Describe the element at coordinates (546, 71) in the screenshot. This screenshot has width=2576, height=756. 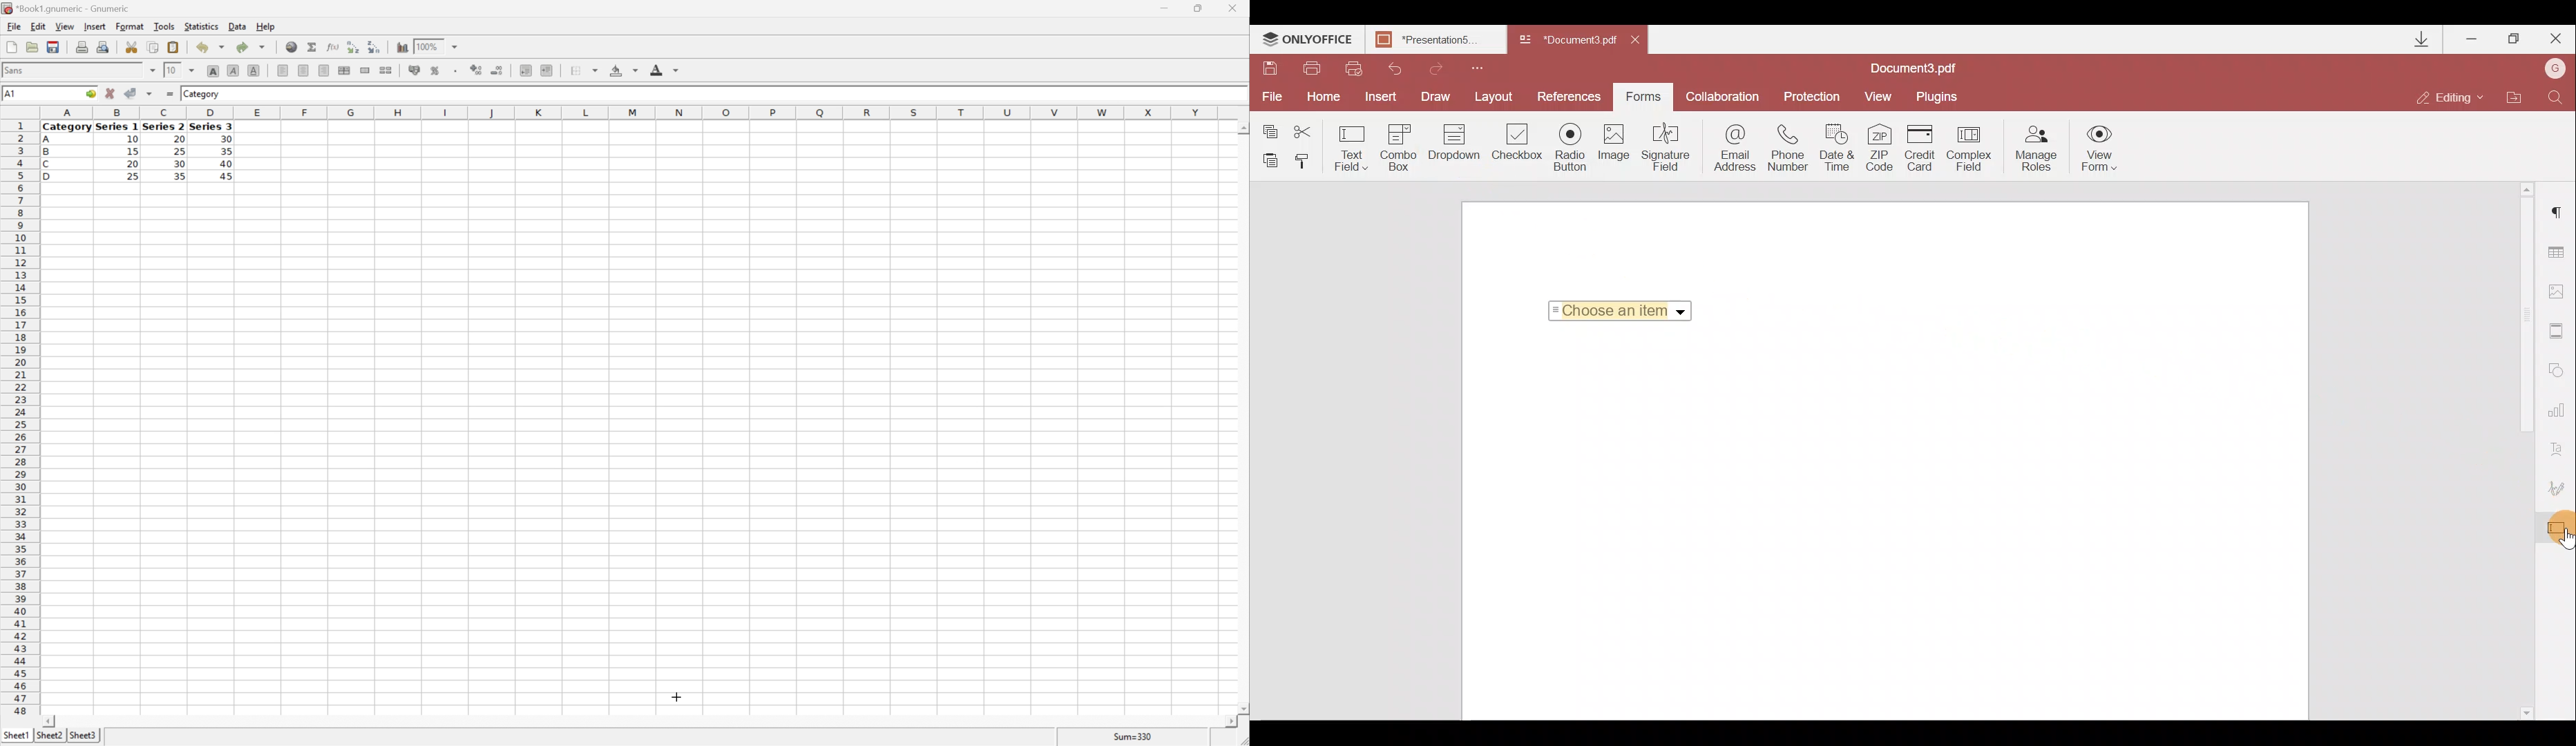
I see `Increase indent, and align the contents to the left` at that location.